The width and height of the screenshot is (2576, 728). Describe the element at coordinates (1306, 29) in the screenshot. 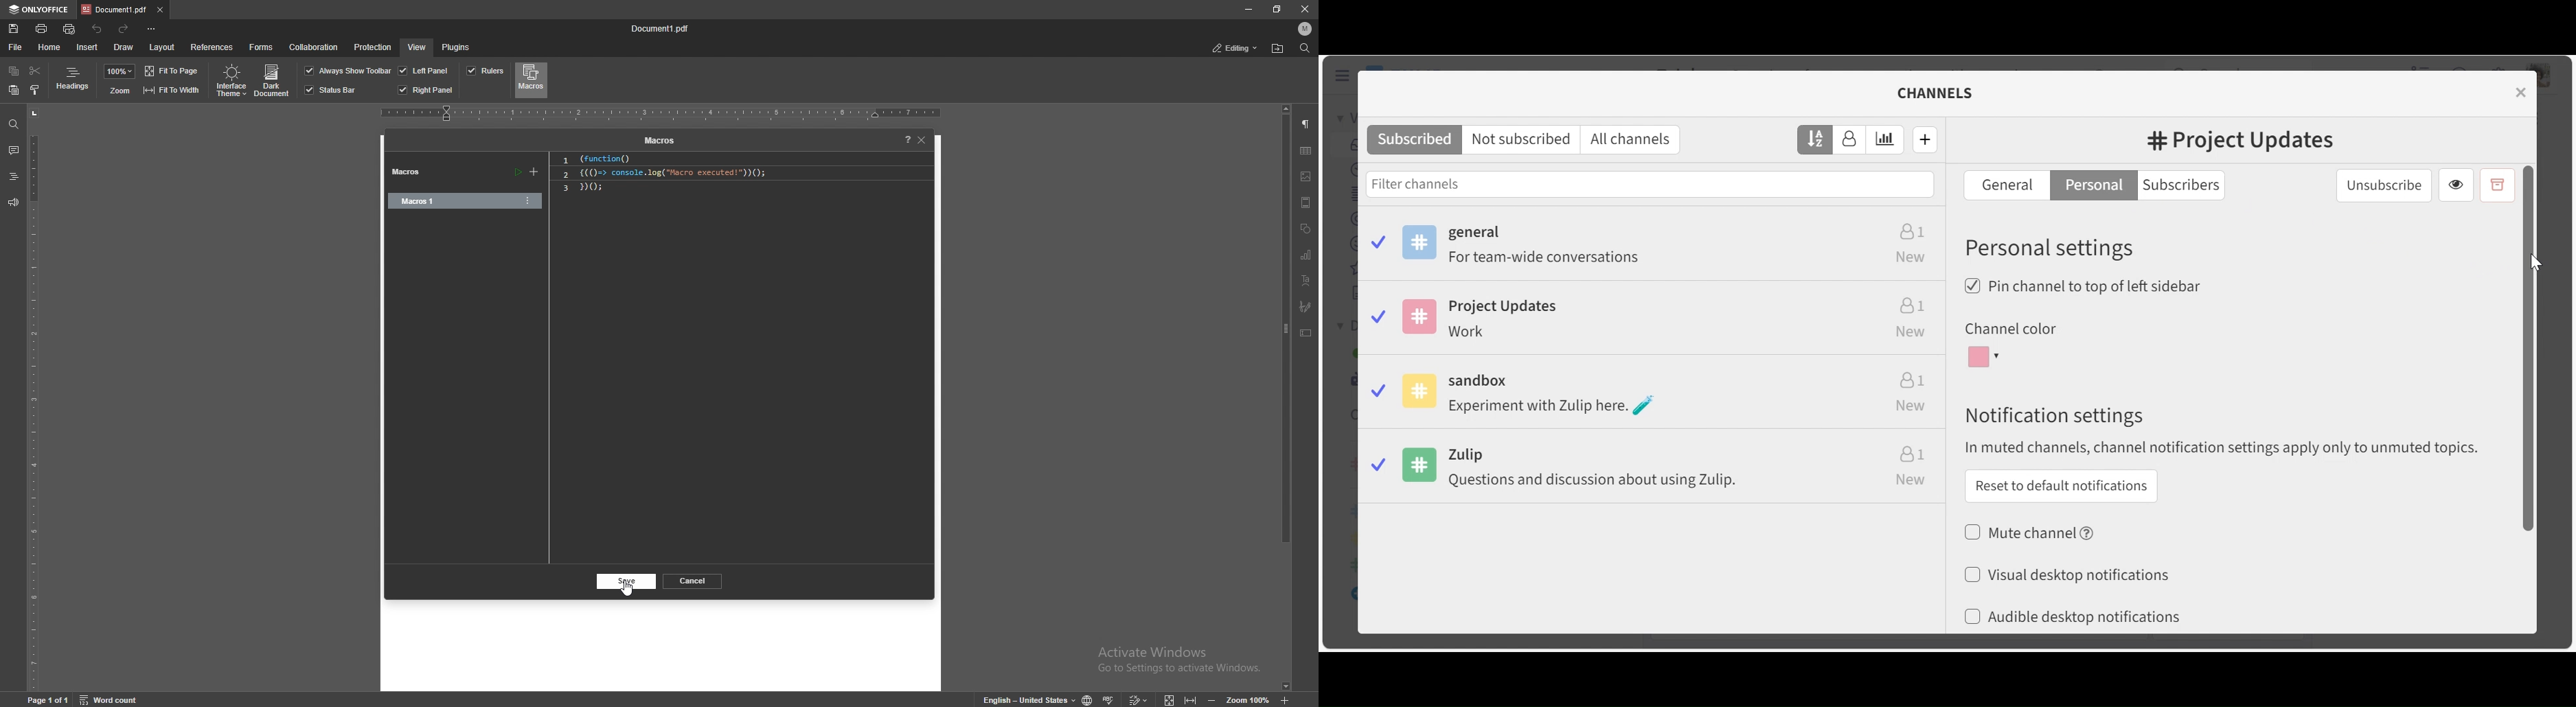

I see `profile` at that location.